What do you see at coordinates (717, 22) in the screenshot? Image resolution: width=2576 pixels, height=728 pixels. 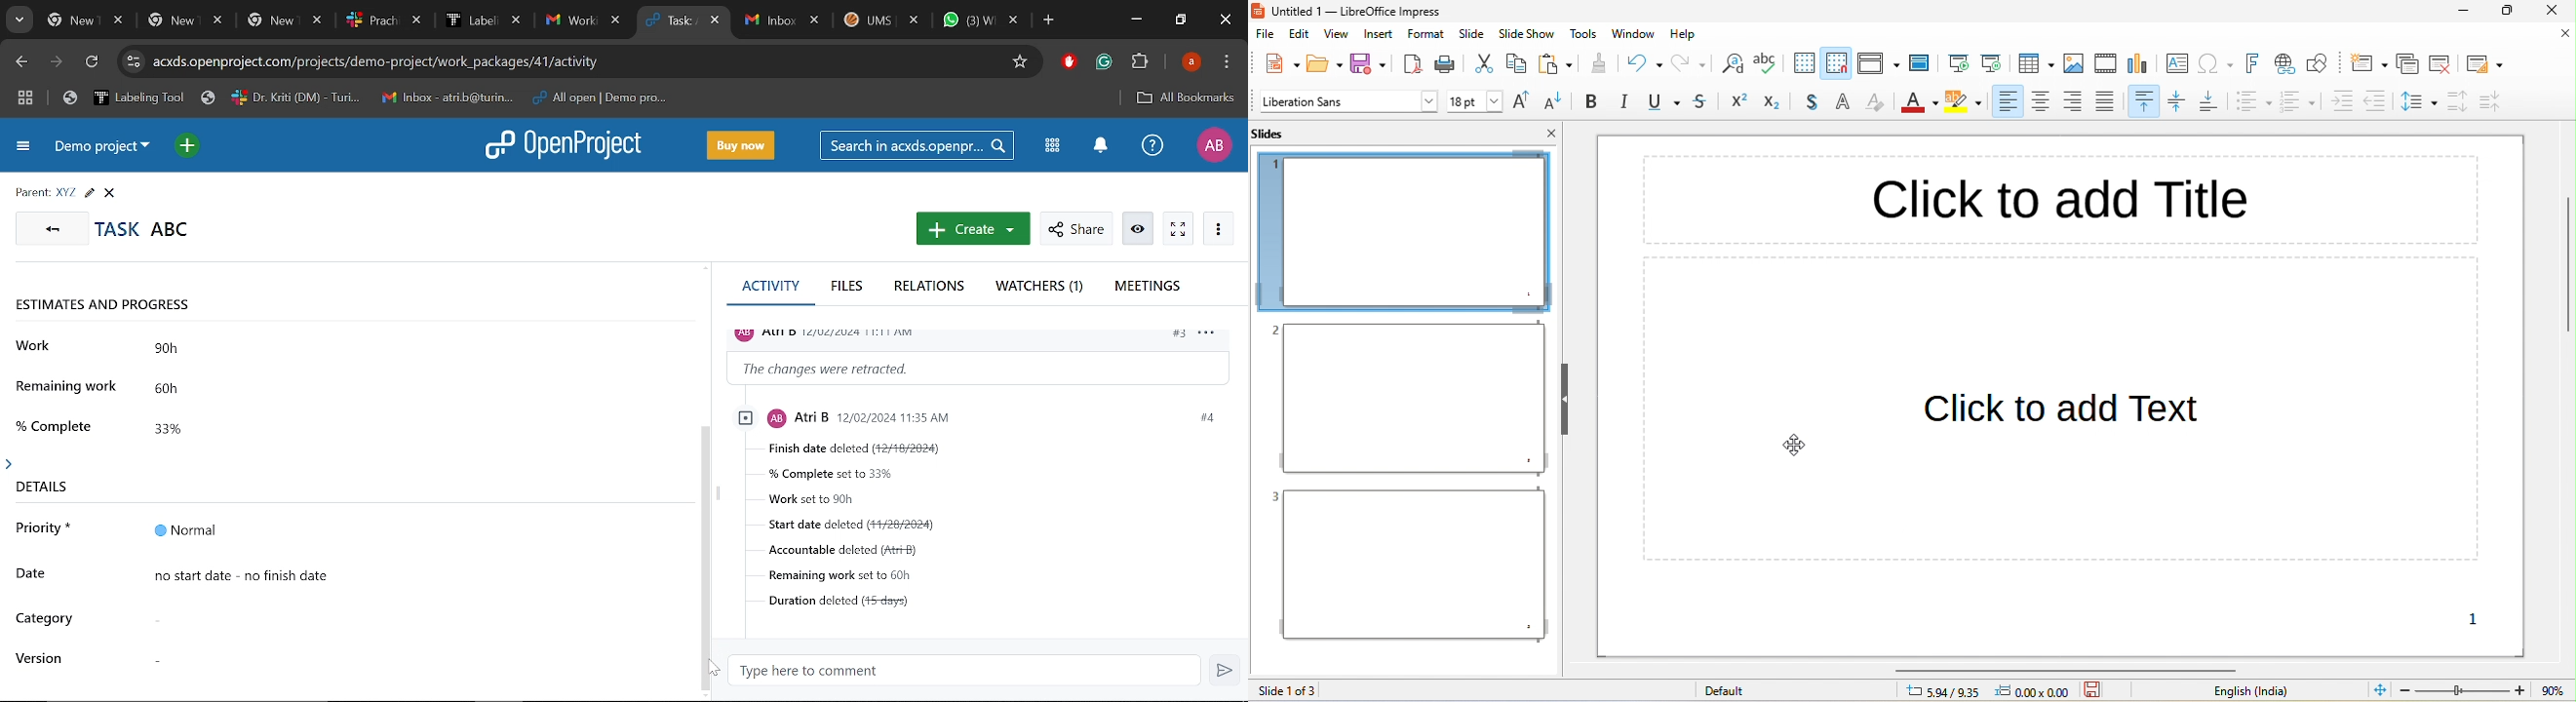 I see `Close current tab` at bounding box center [717, 22].